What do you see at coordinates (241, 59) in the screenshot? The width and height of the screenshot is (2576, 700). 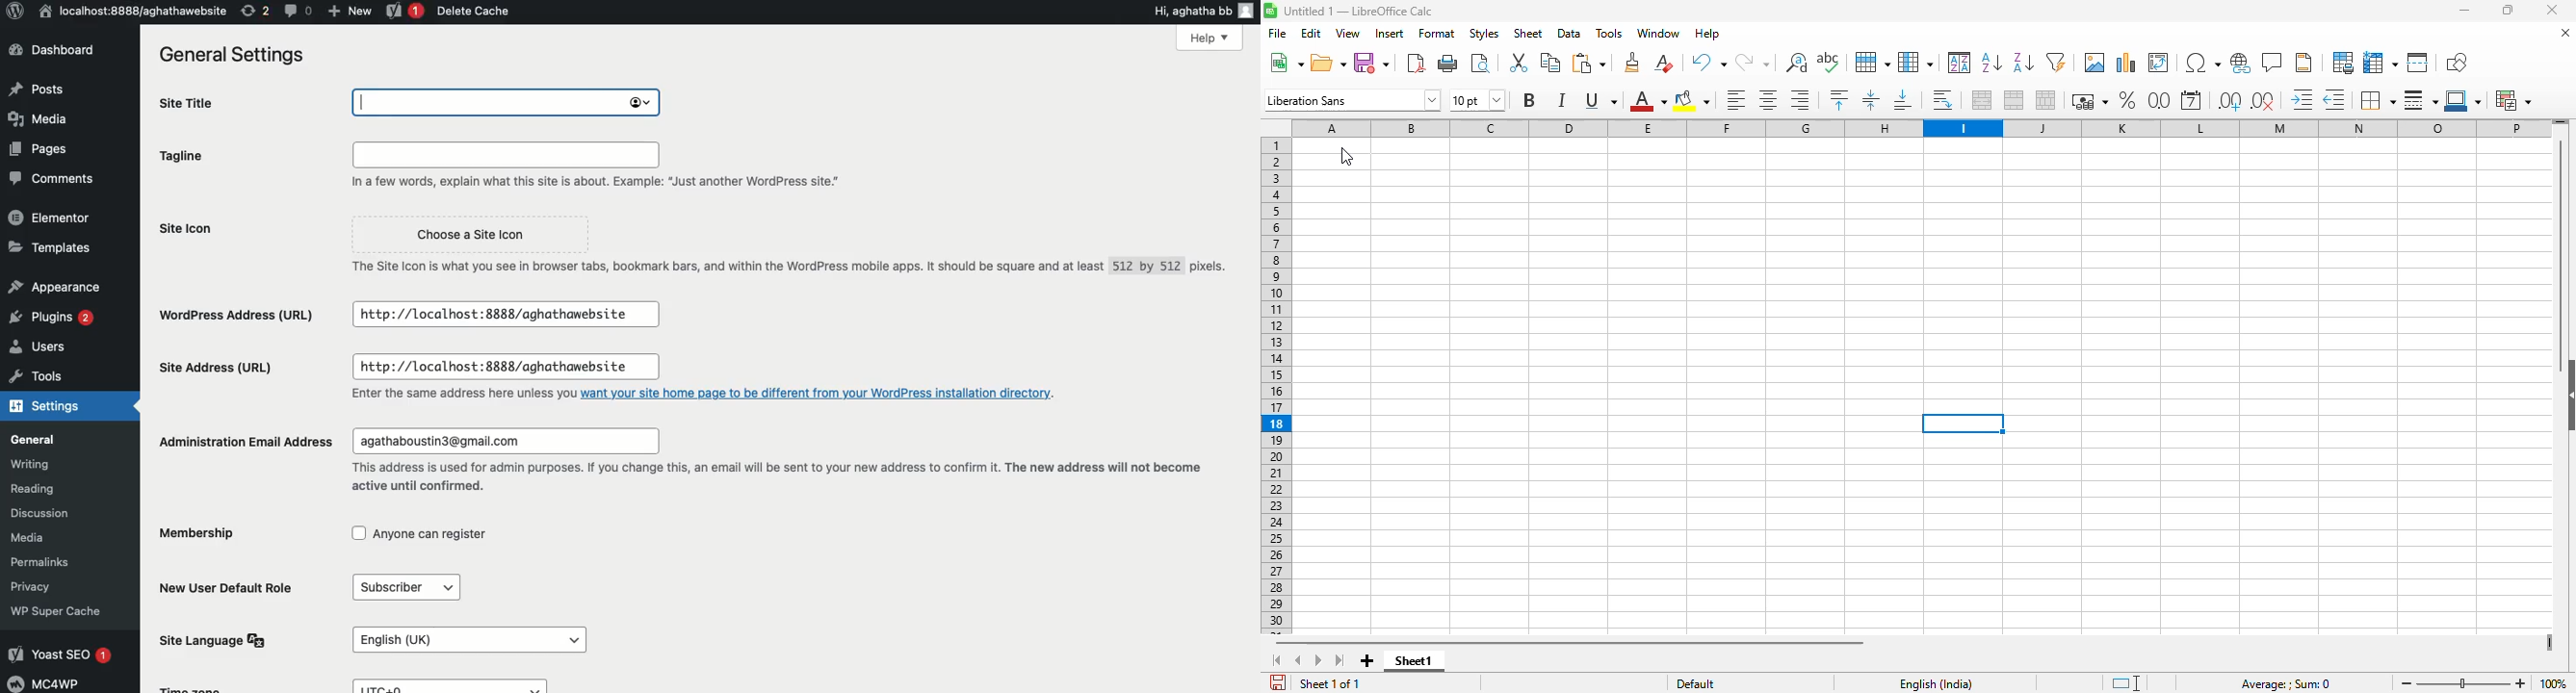 I see `General settings` at bounding box center [241, 59].